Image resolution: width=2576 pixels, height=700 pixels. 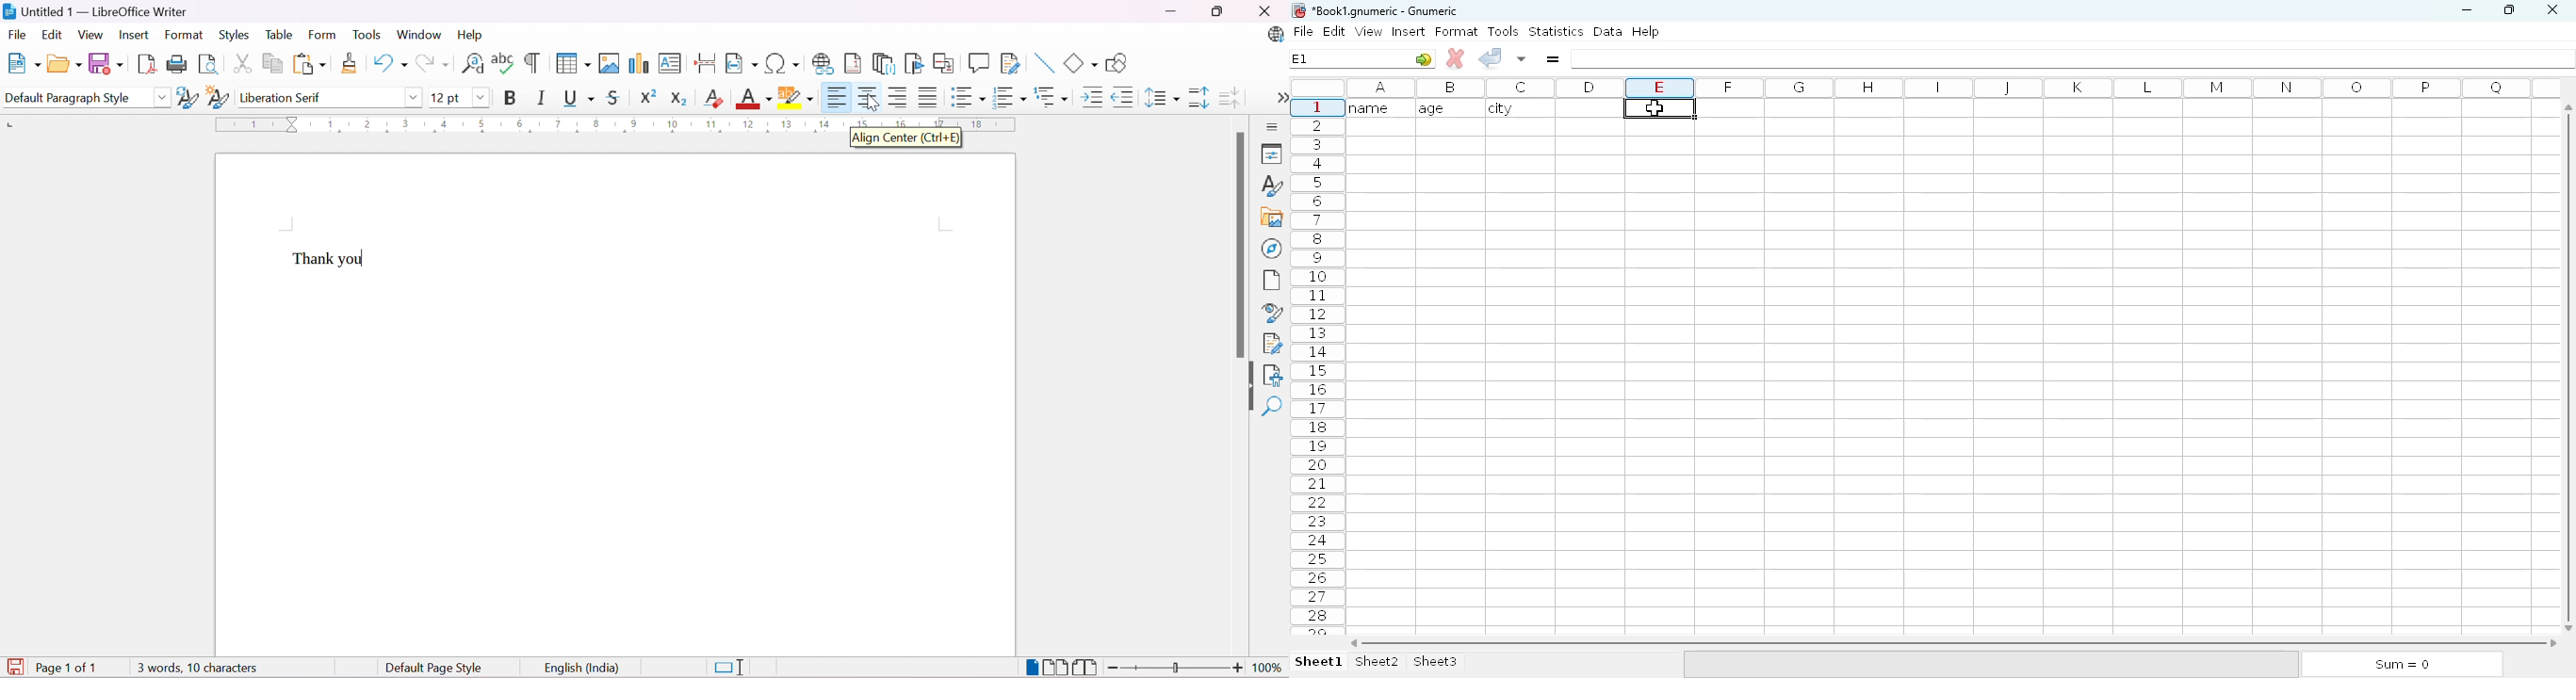 What do you see at coordinates (322, 36) in the screenshot?
I see `Form` at bounding box center [322, 36].